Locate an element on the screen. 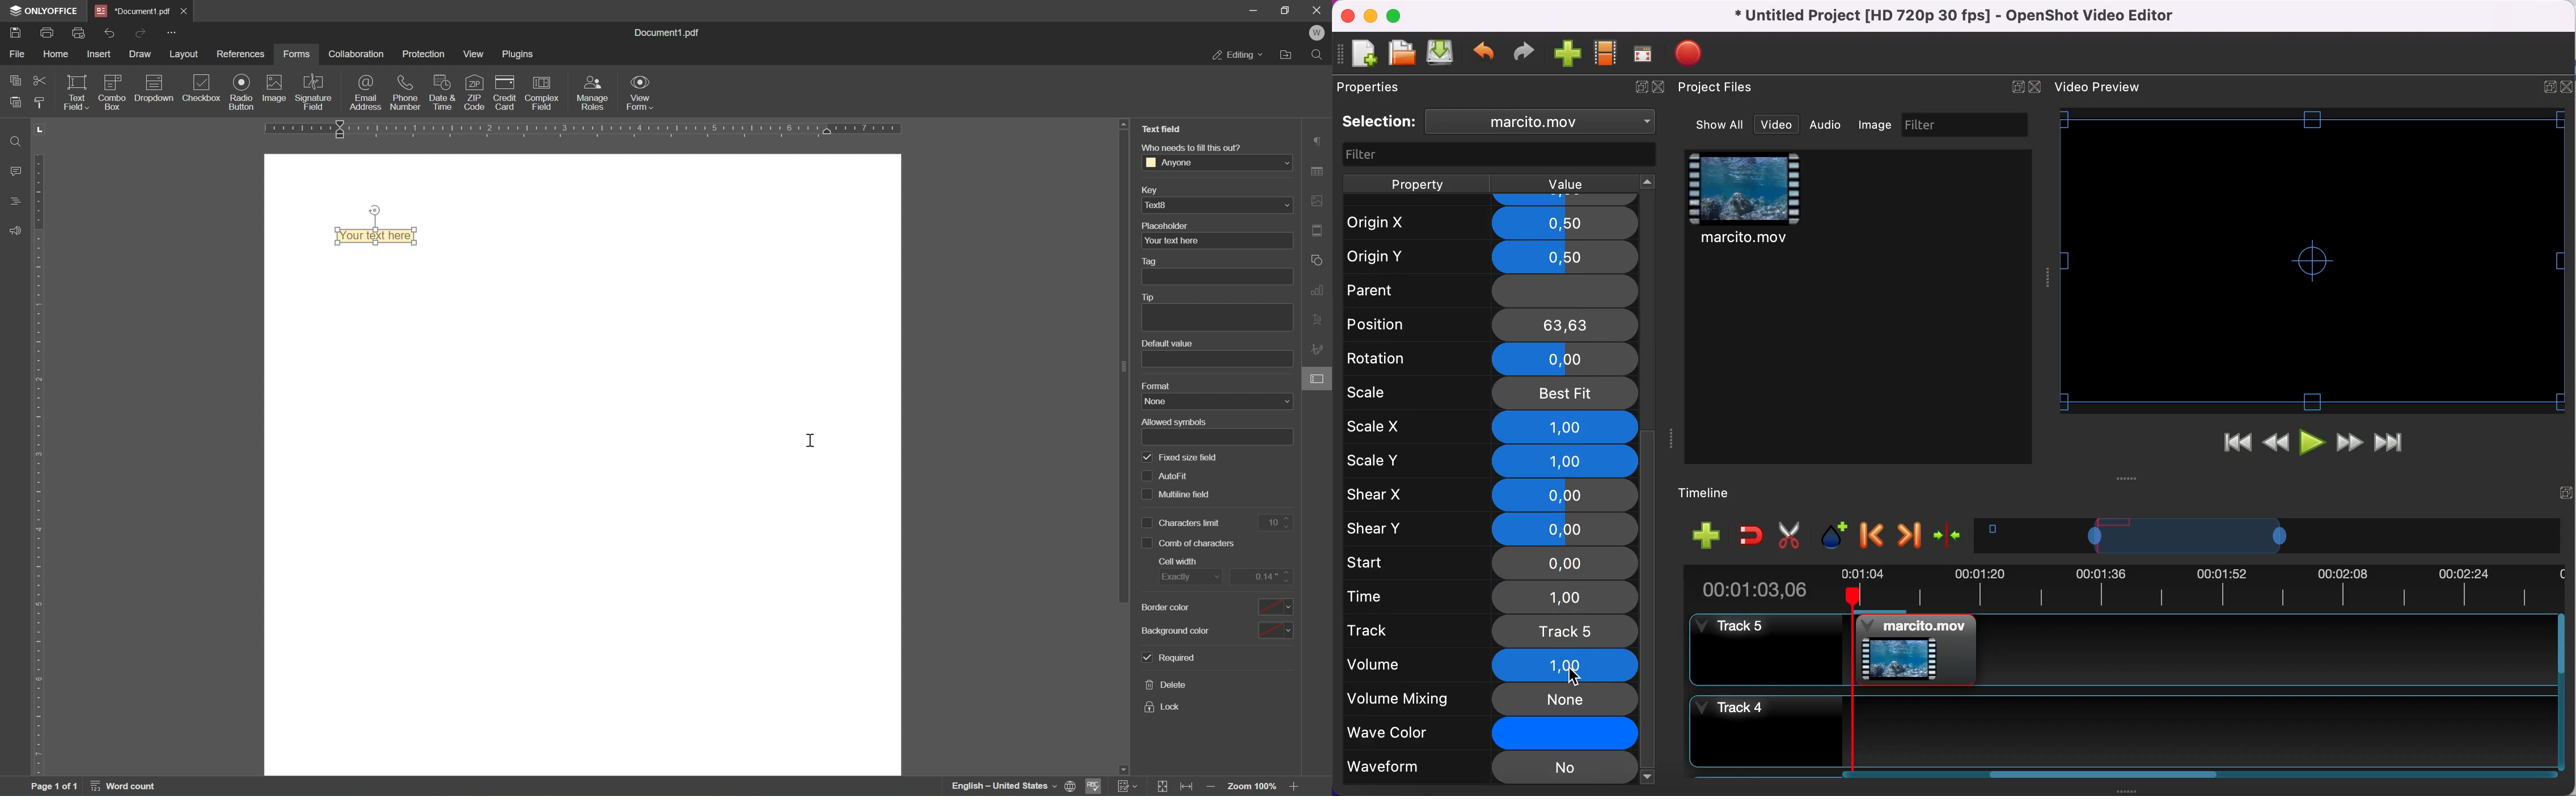  ruler is located at coordinates (578, 130).